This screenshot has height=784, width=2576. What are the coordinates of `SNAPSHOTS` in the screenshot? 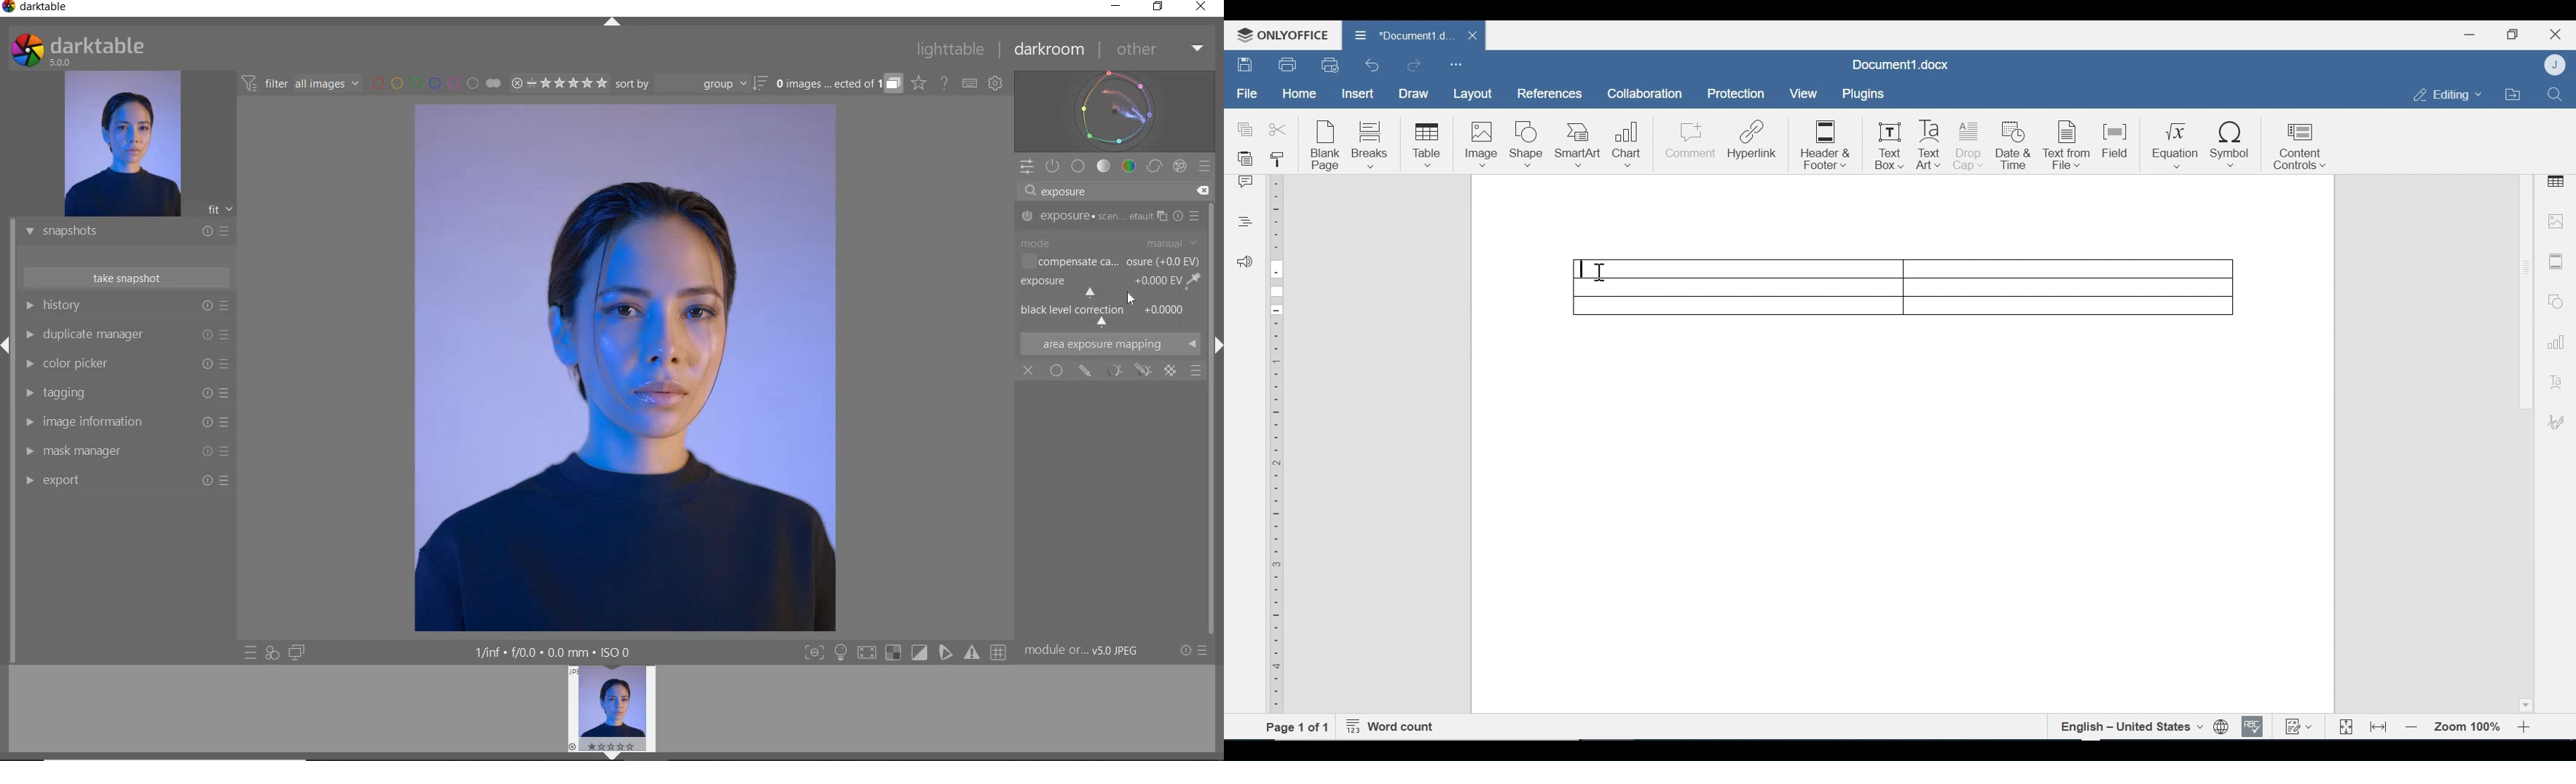 It's located at (121, 233).